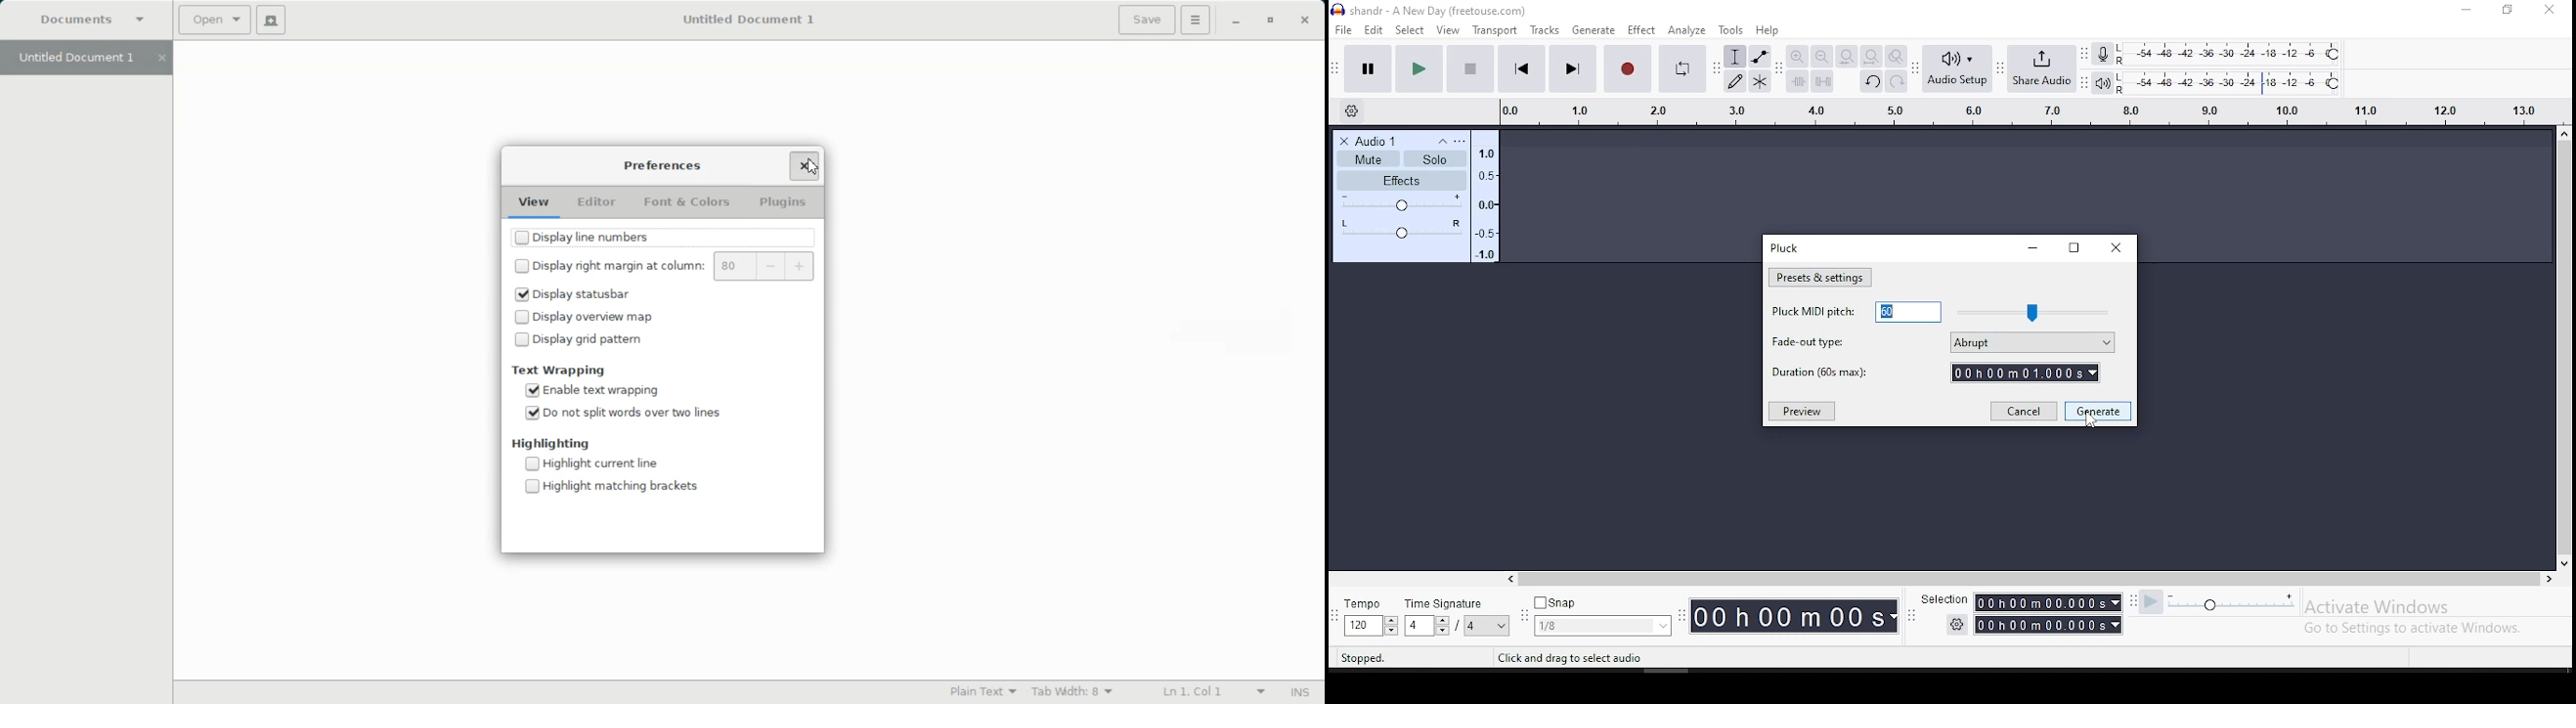 This screenshot has height=728, width=2576. I want to click on time signature, so click(1370, 615).